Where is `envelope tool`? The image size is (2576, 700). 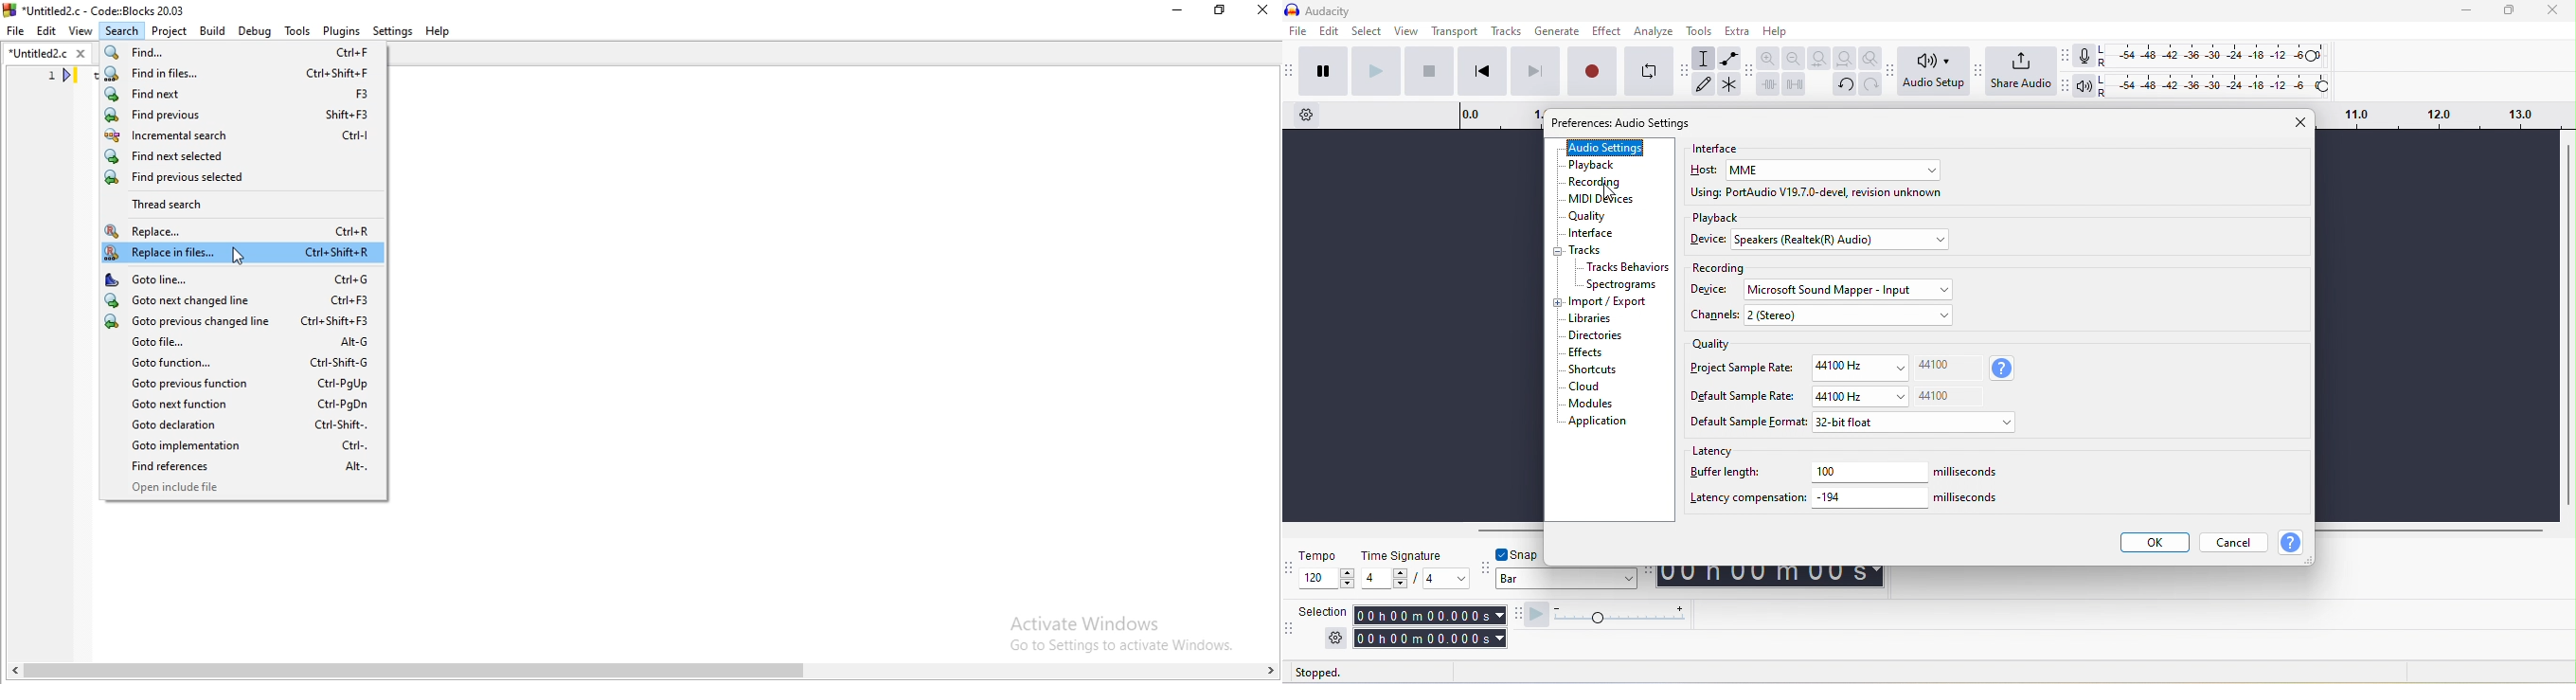
envelope tool is located at coordinates (1730, 57).